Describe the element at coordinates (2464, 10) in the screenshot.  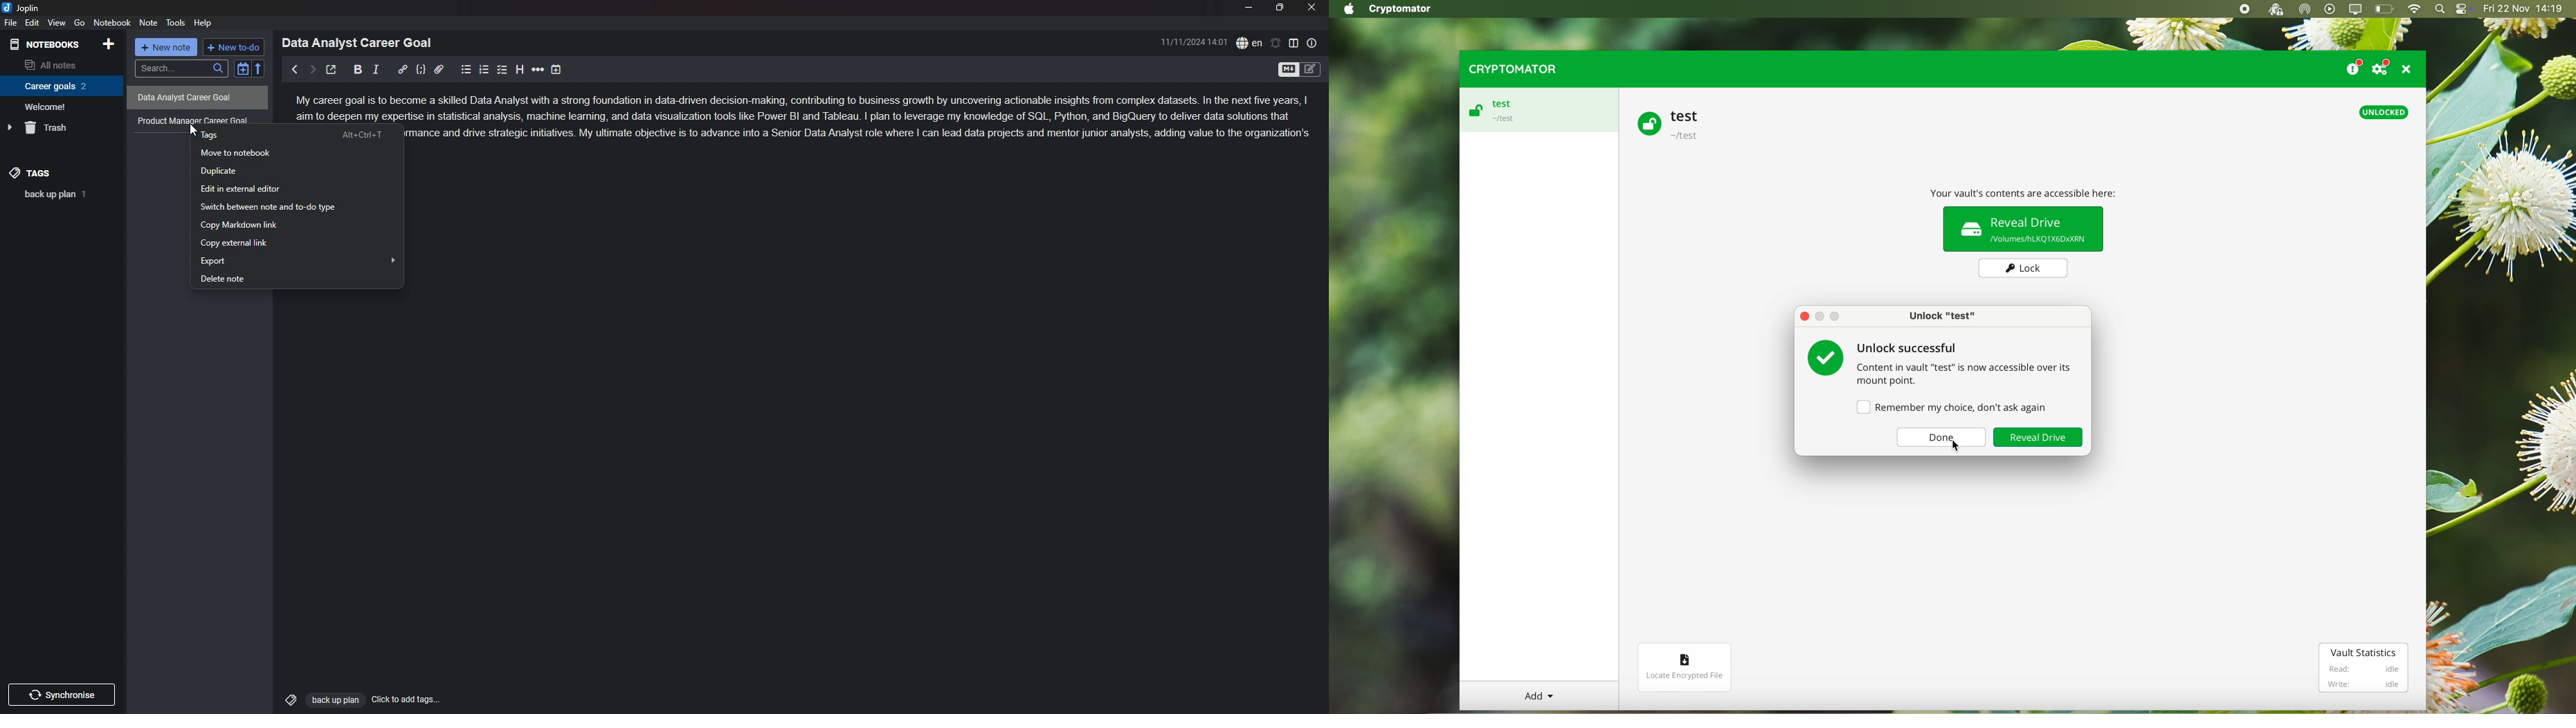
I see `controls` at that location.